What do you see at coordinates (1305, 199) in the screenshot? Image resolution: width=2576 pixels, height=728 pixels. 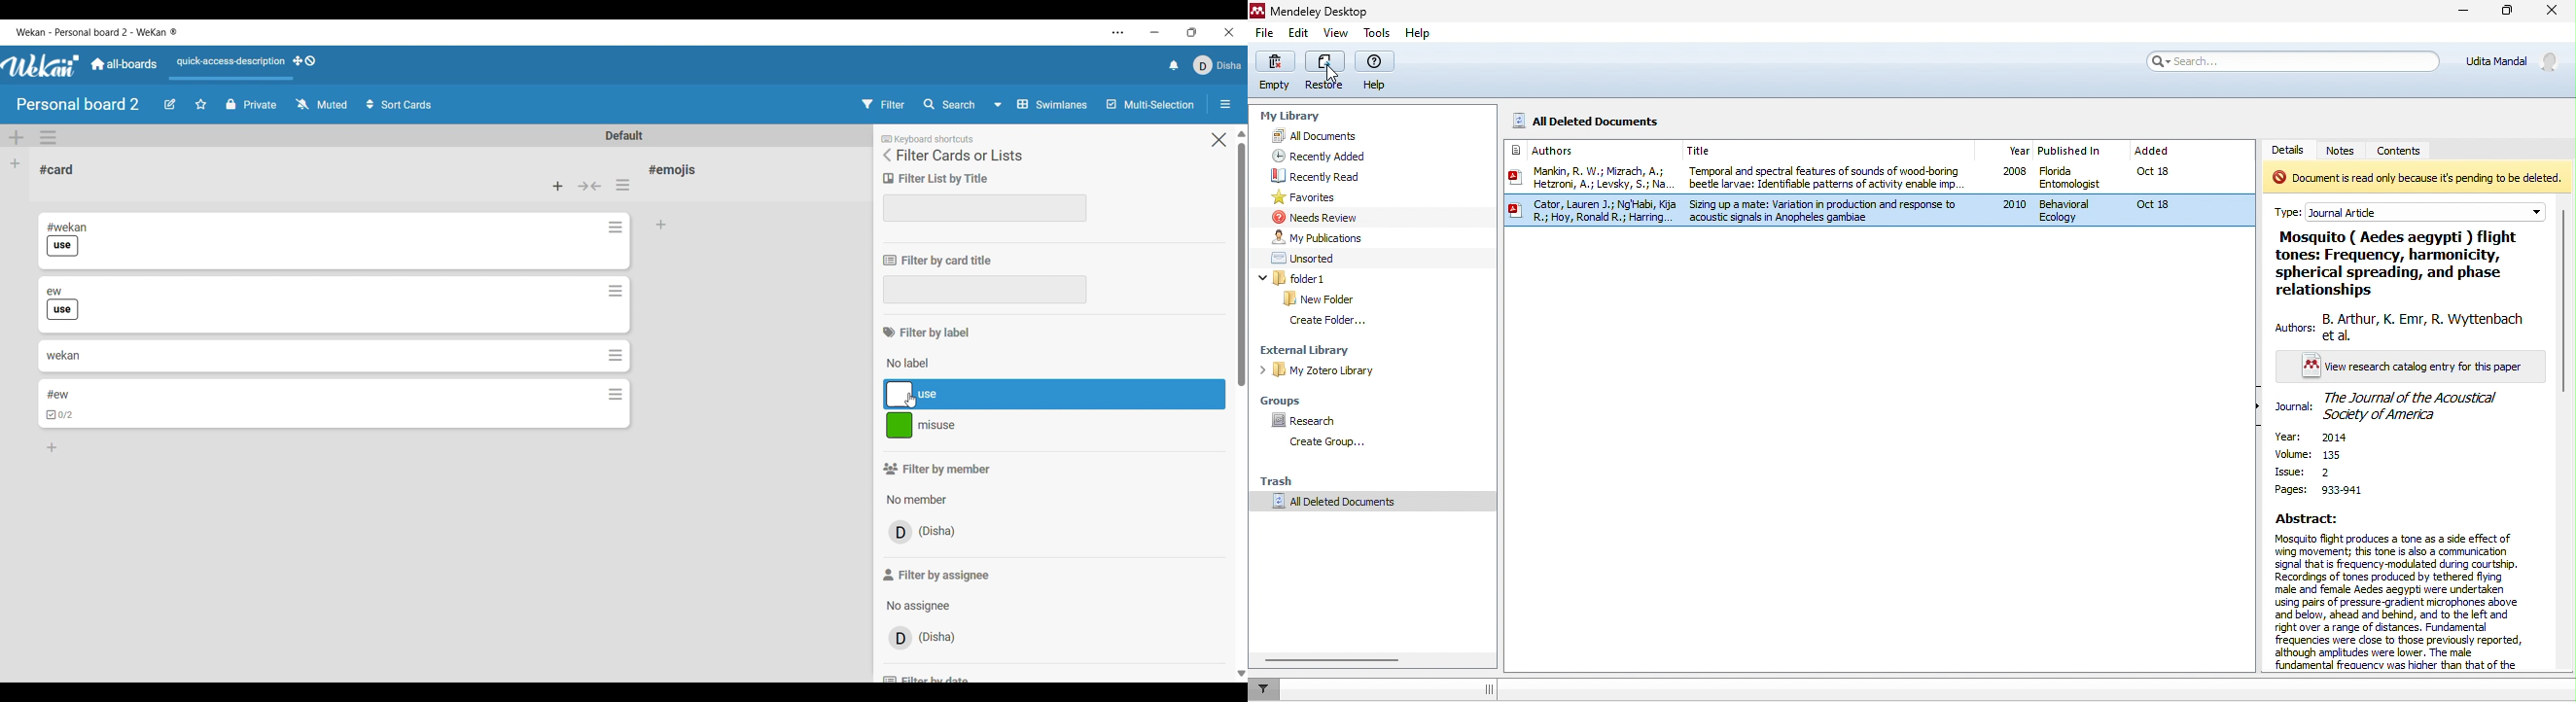 I see `favorites` at bounding box center [1305, 199].